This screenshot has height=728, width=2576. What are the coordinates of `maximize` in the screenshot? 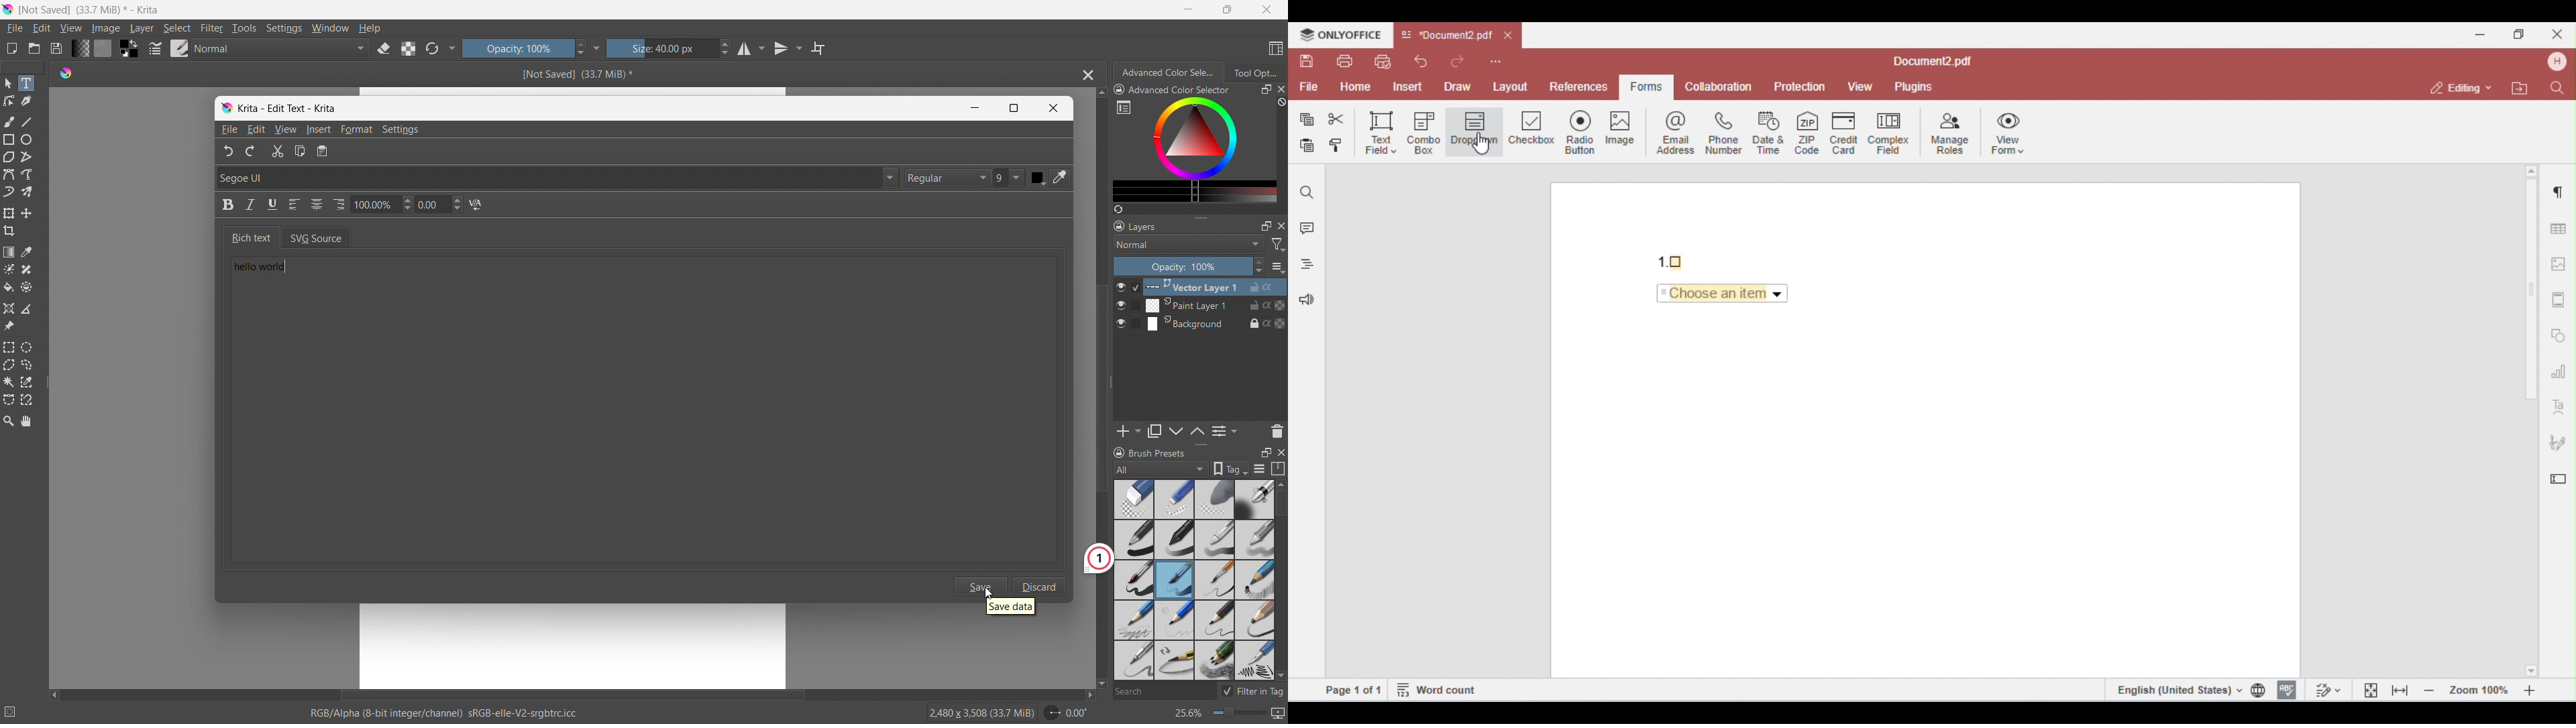 It's located at (1266, 225).